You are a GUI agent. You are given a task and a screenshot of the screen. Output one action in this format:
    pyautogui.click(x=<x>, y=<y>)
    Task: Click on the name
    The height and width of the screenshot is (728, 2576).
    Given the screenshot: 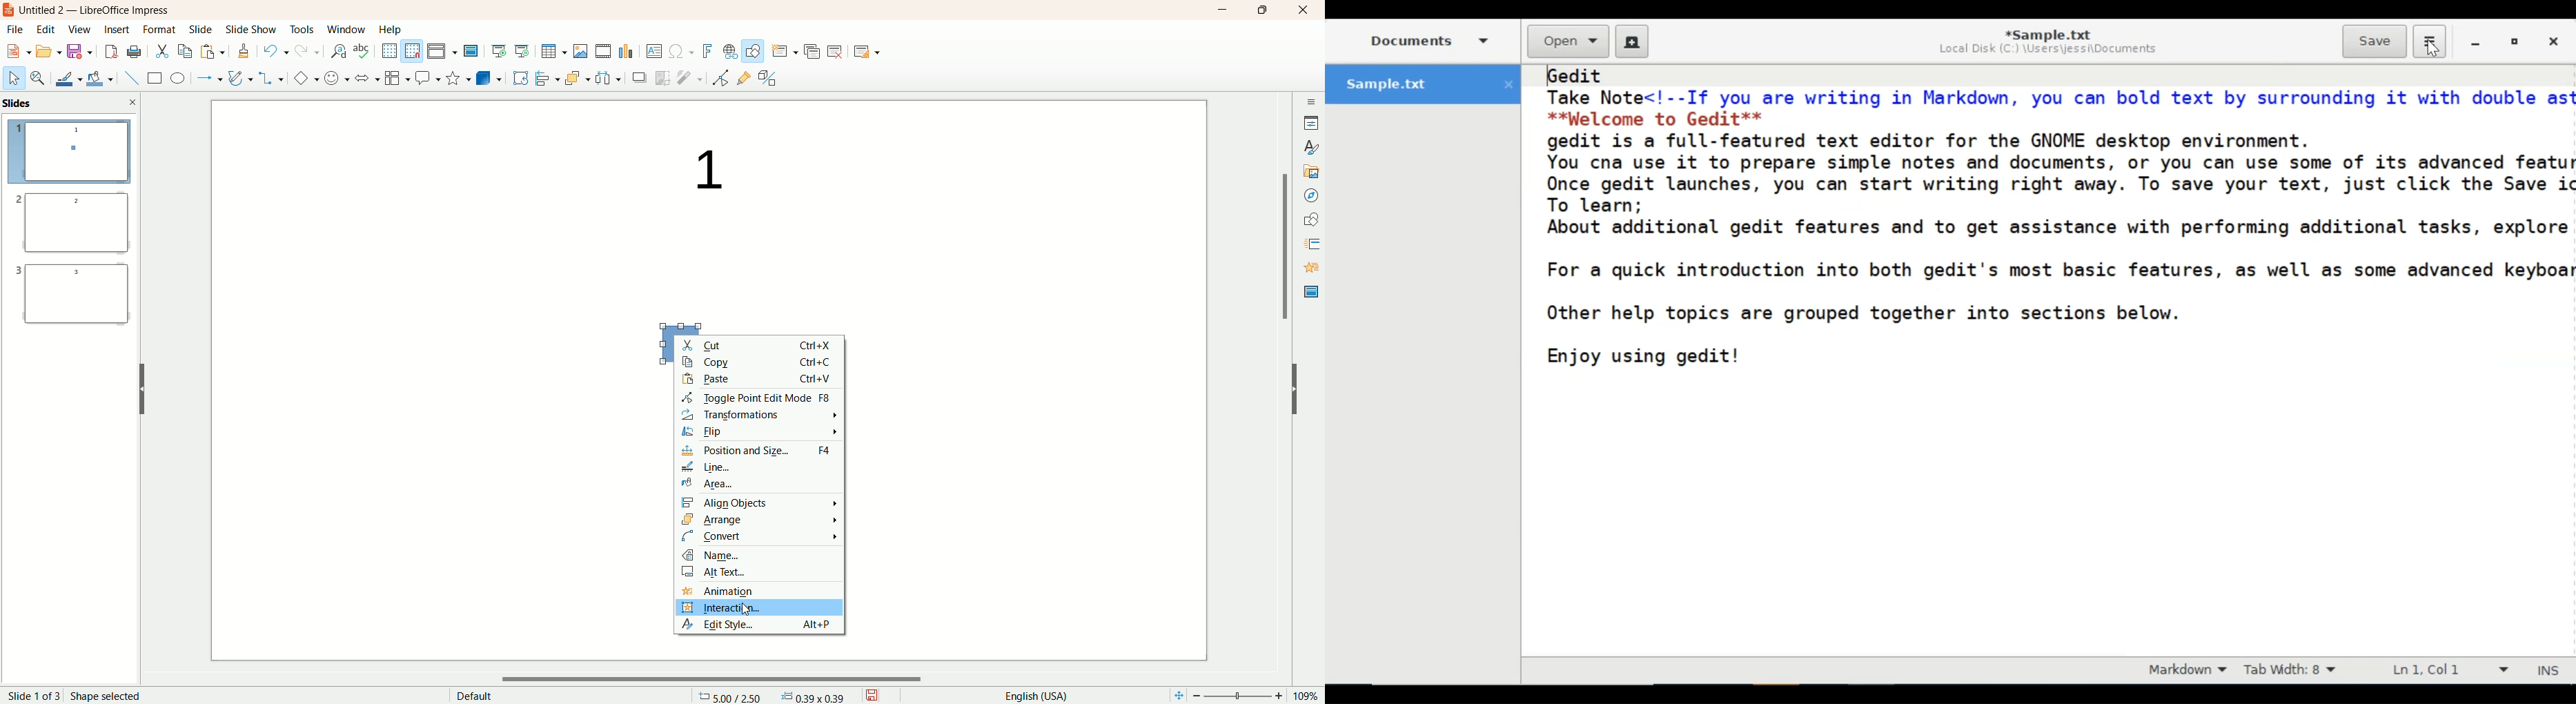 What is the action you would take?
    pyautogui.click(x=760, y=554)
    